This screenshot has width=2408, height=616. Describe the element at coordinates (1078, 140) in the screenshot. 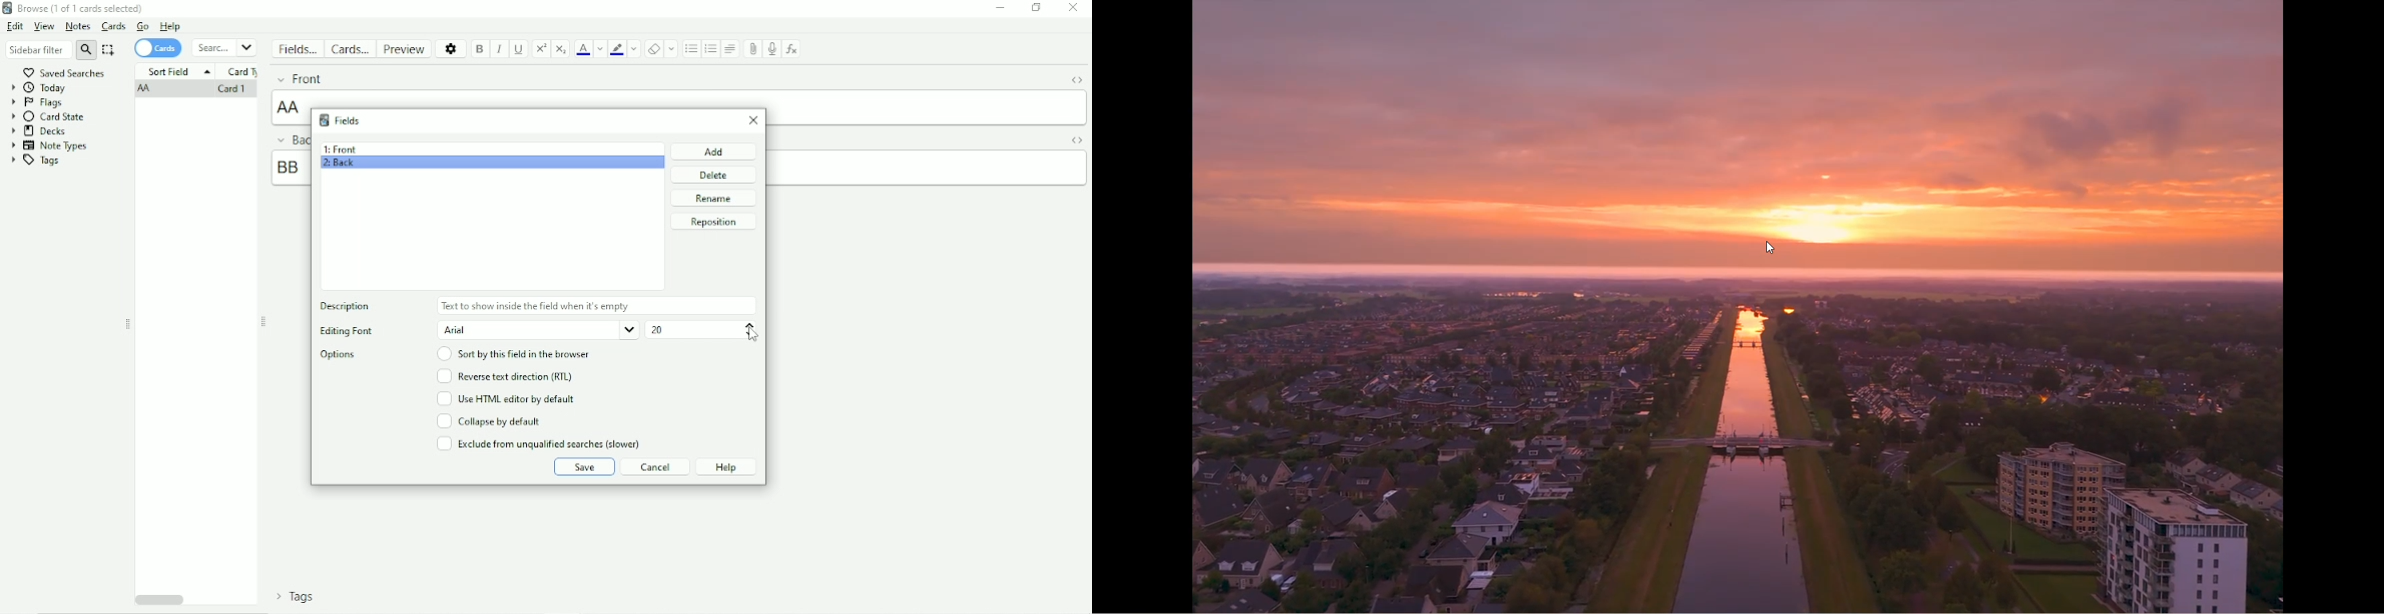

I see `Toggle HTML Editor` at that location.